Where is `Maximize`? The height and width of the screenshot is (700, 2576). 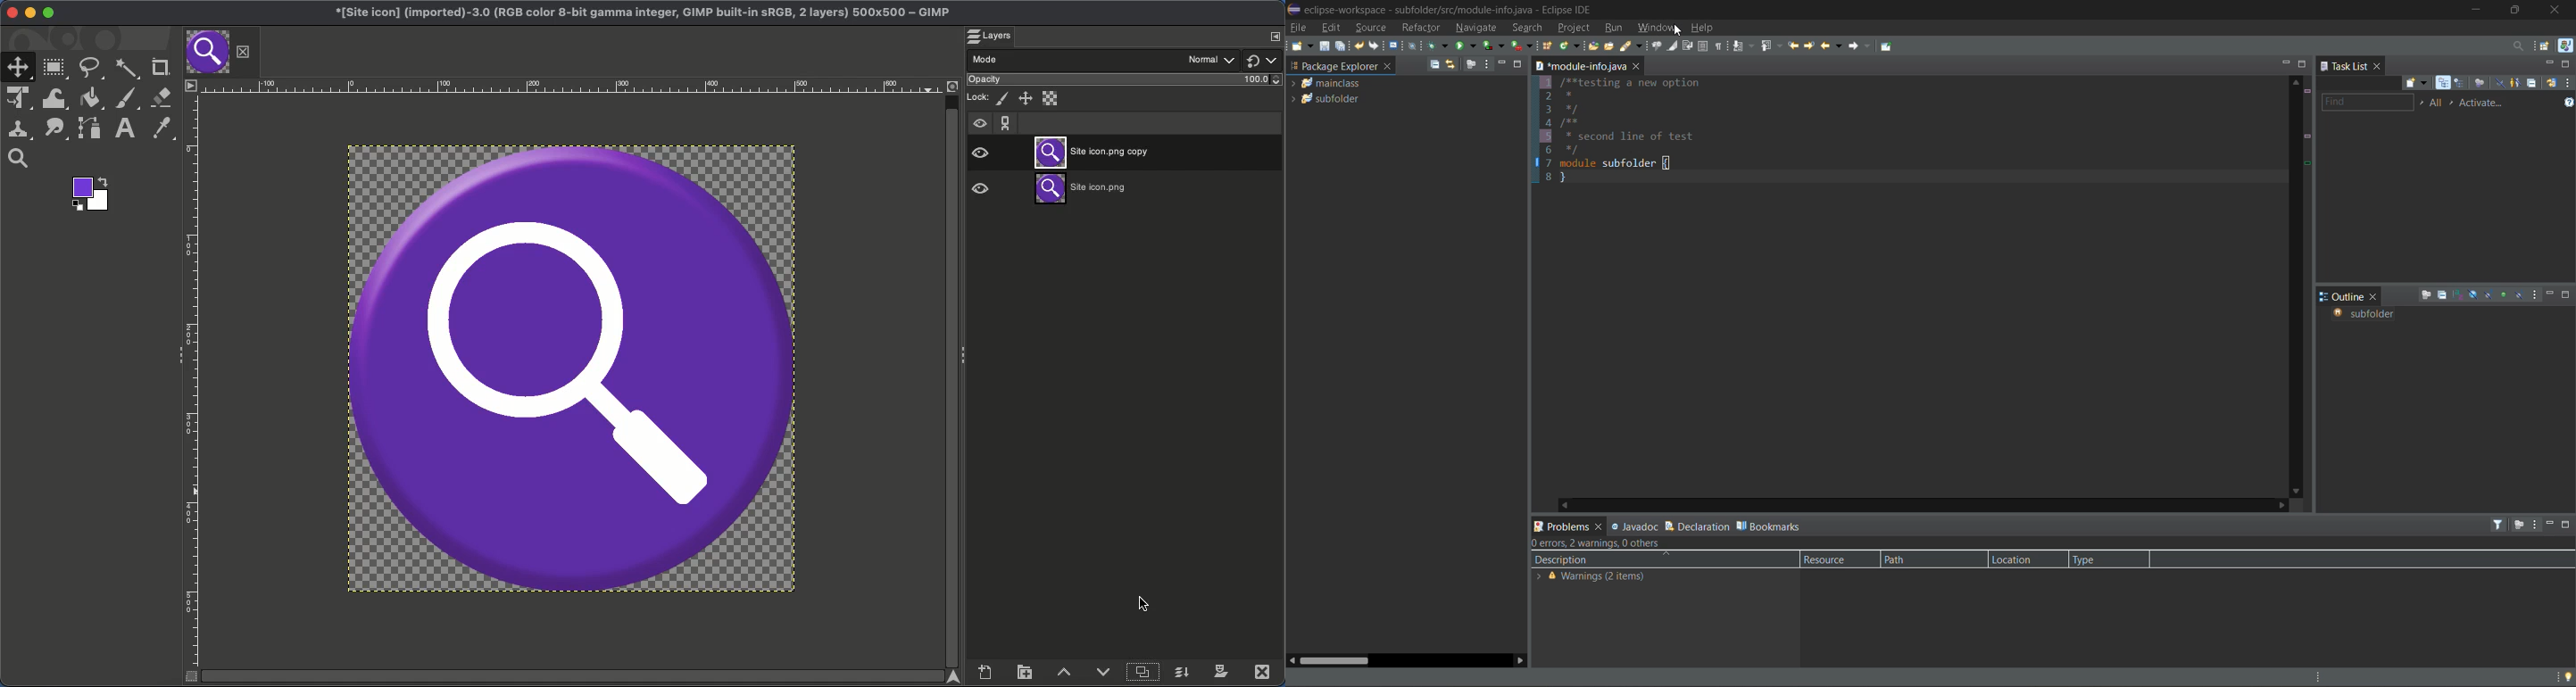
Maximize is located at coordinates (49, 13).